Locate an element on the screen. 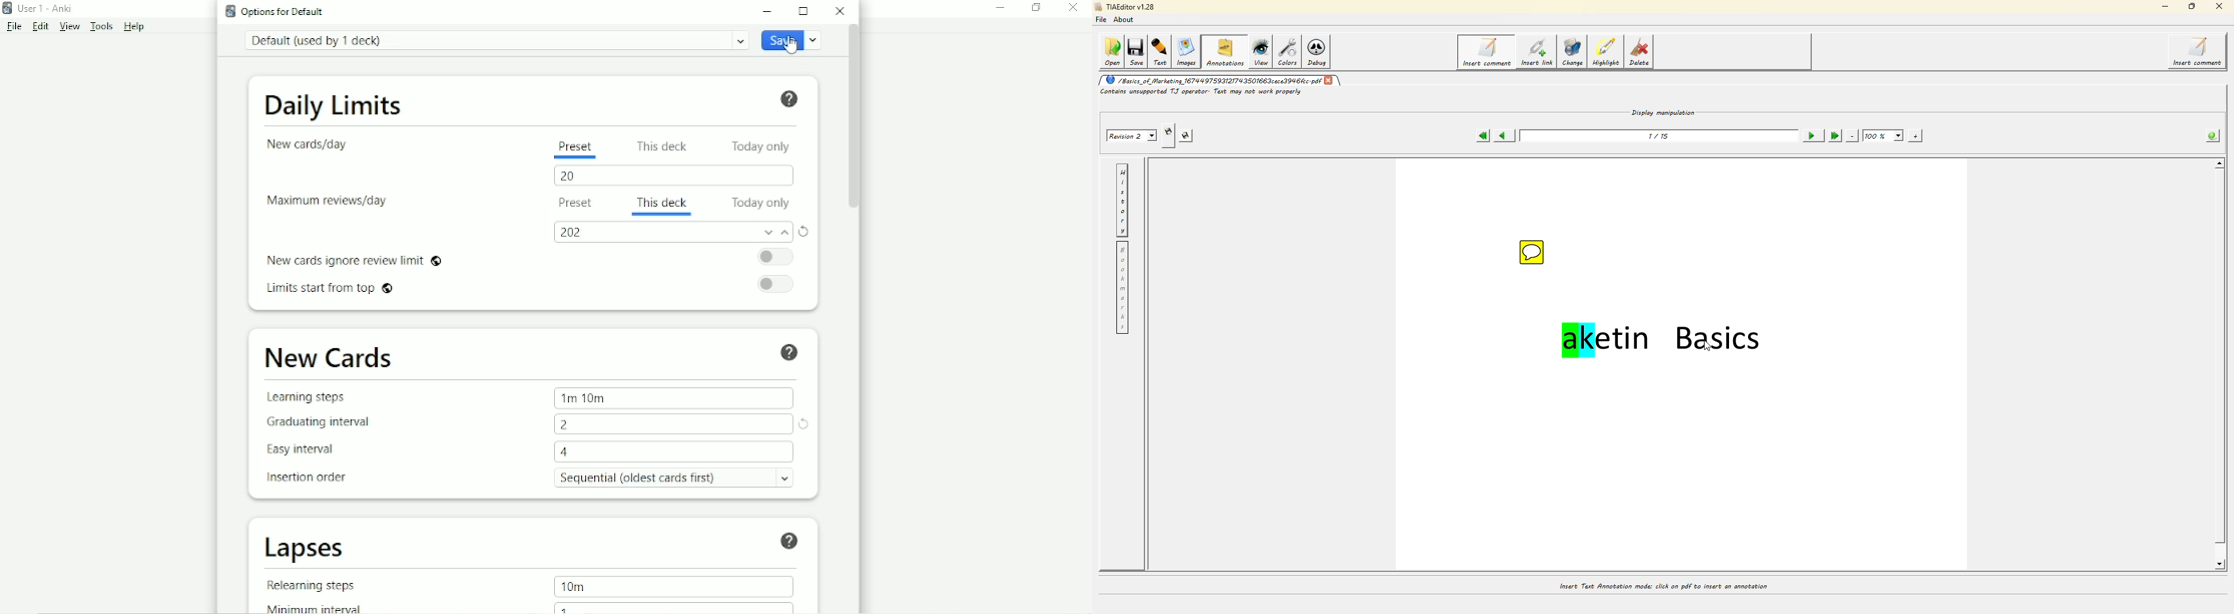 The height and width of the screenshot is (616, 2240). maximize is located at coordinates (2193, 6).